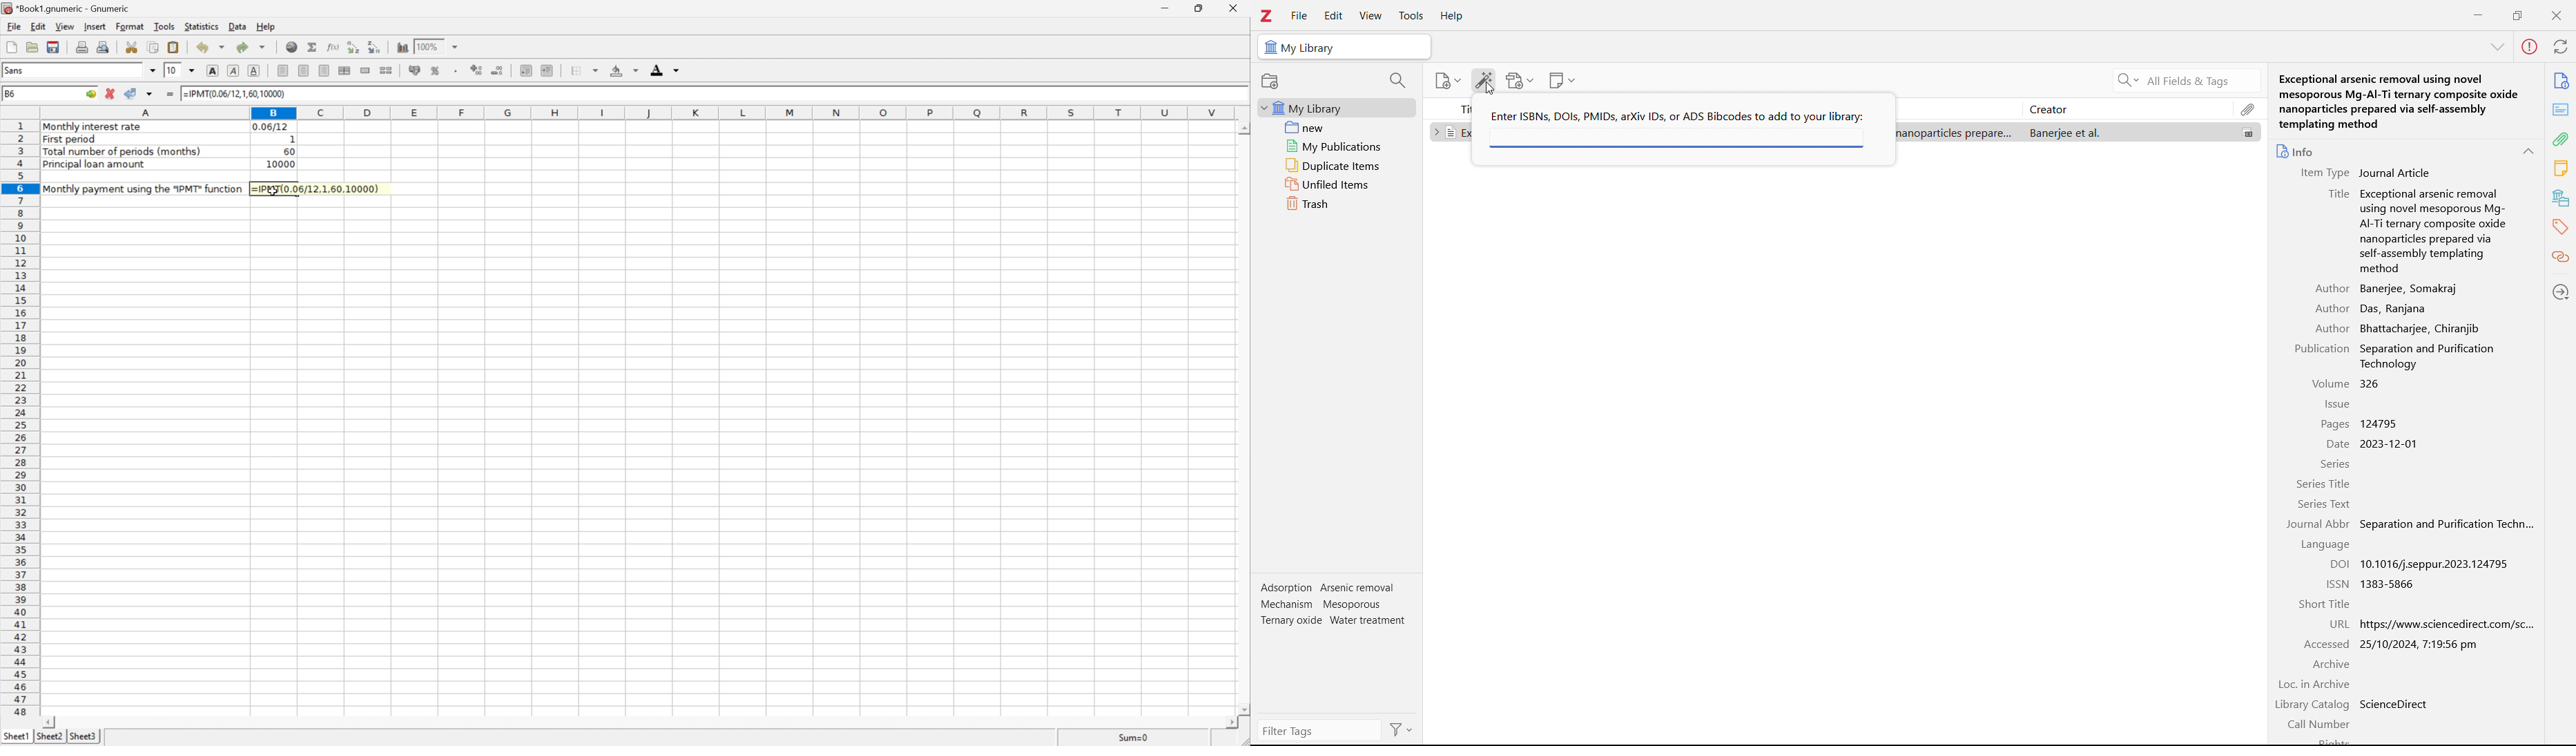  I want to click on issue, so click(2336, 405).